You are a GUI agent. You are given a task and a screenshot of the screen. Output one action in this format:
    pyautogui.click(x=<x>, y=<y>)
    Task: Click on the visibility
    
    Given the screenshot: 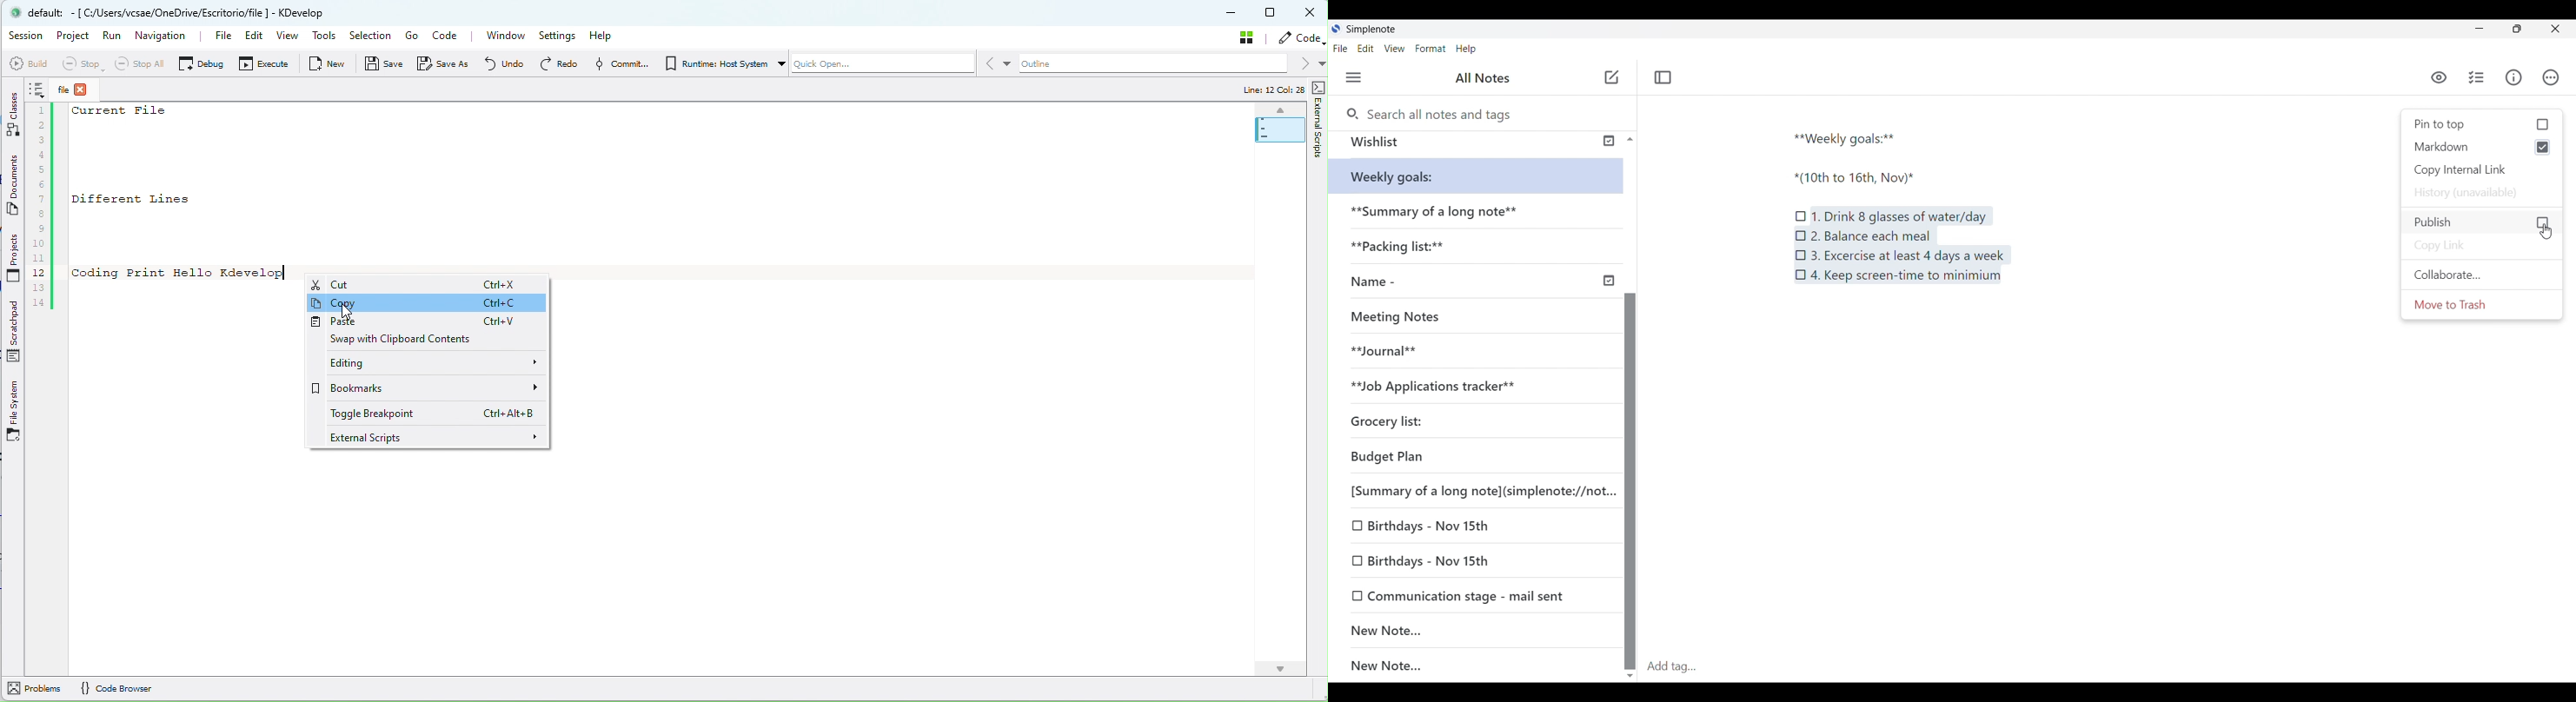 What is the action you would take?
    pyautogui.click(x=2439, y=73)
    